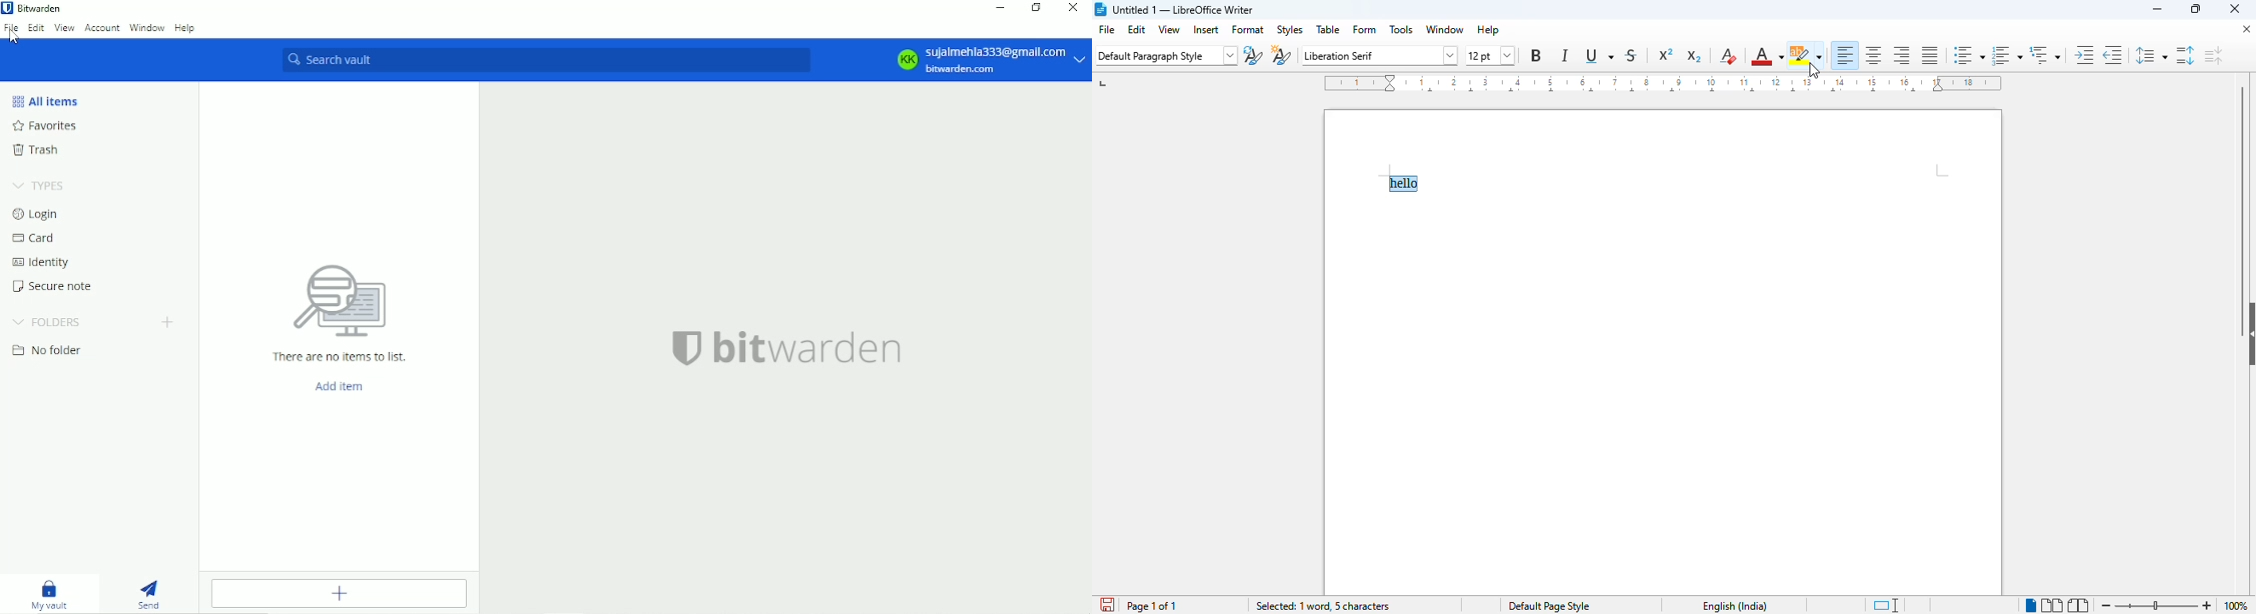 This screenshot has width=2268, height=616. Describe the element at coordinates (2045, 55) in the screenshot. I see `select outline format` at that location.